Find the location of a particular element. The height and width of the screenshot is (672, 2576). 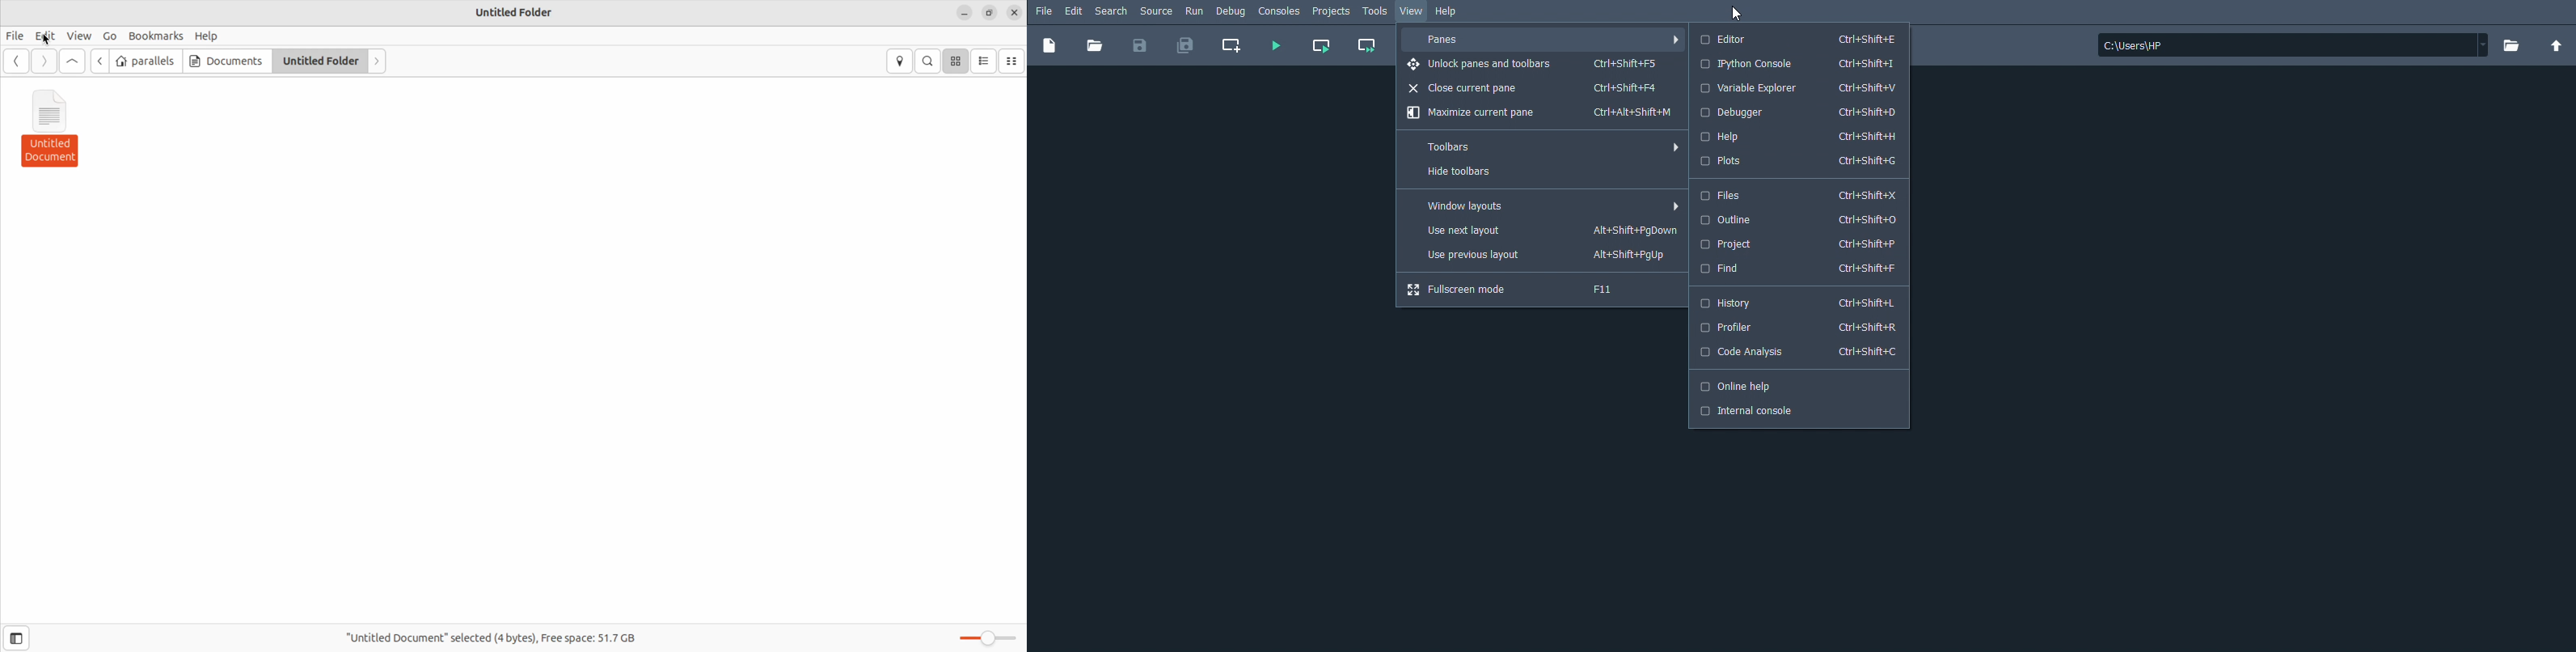

Source is located at coordinates (1156, 11).